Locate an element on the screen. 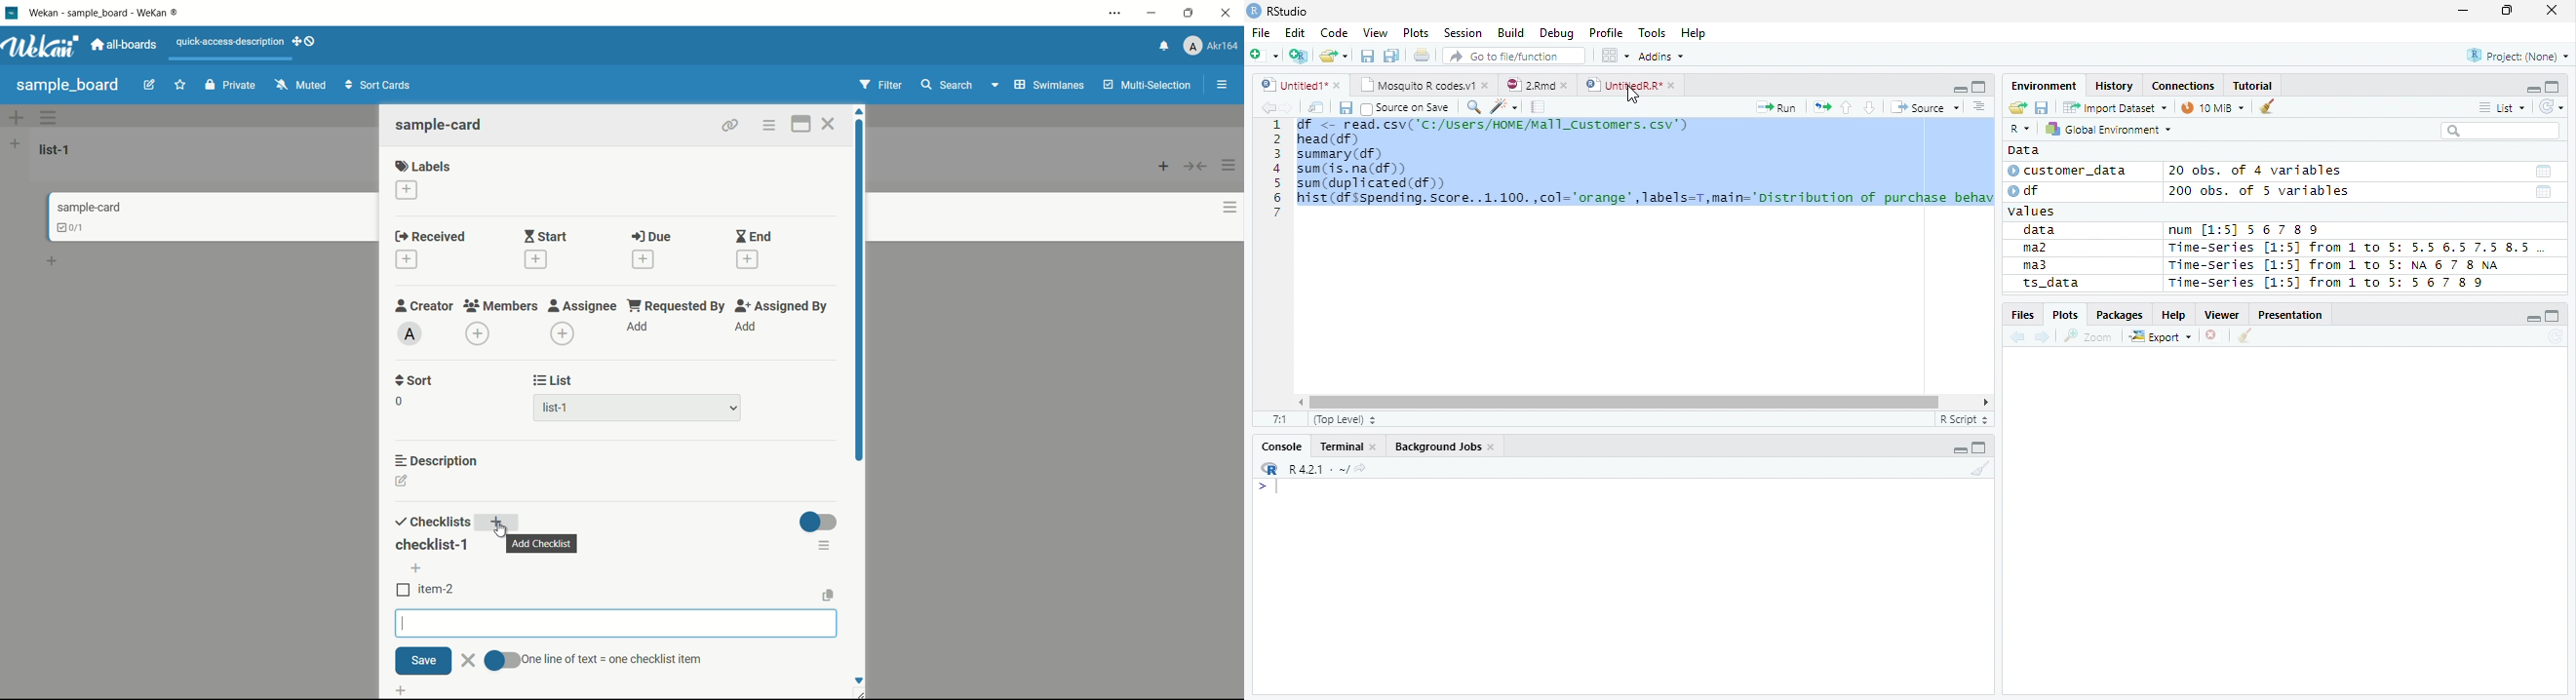 This screenshot has width=2576, height=700. Find/Replace is located at coordinates (1472, 106).